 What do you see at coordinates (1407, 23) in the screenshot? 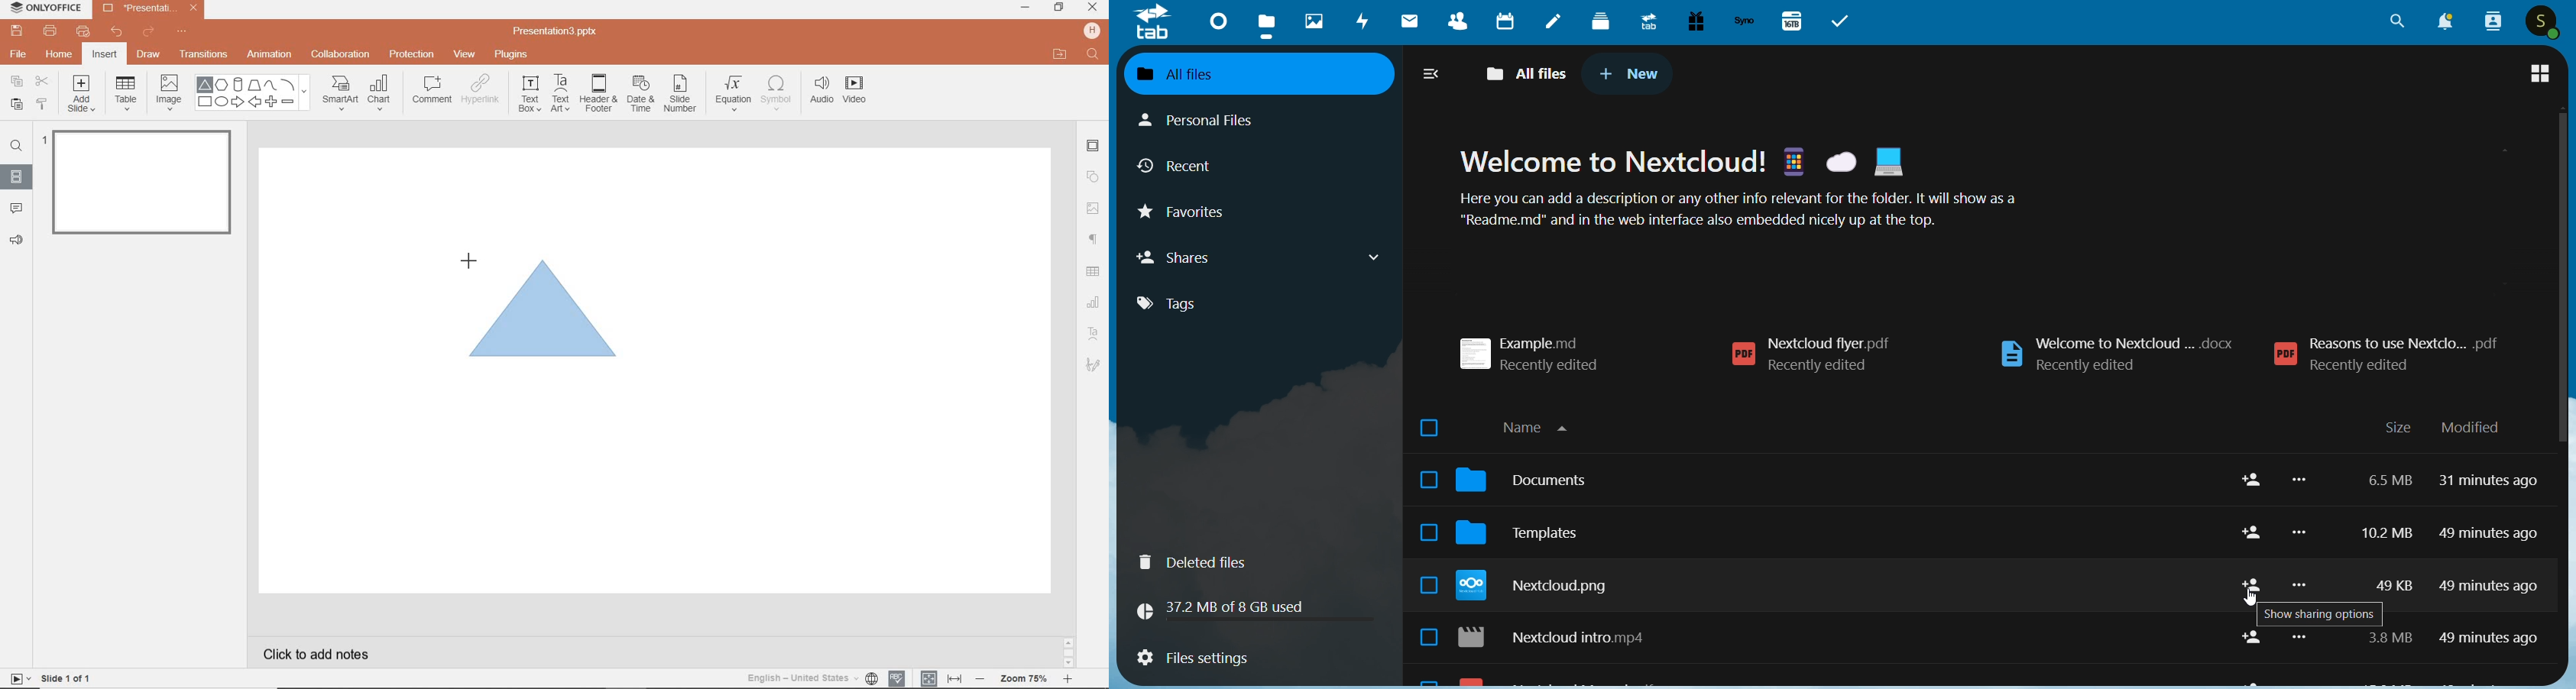
I see `mail` at bounding box center [1407, 23].